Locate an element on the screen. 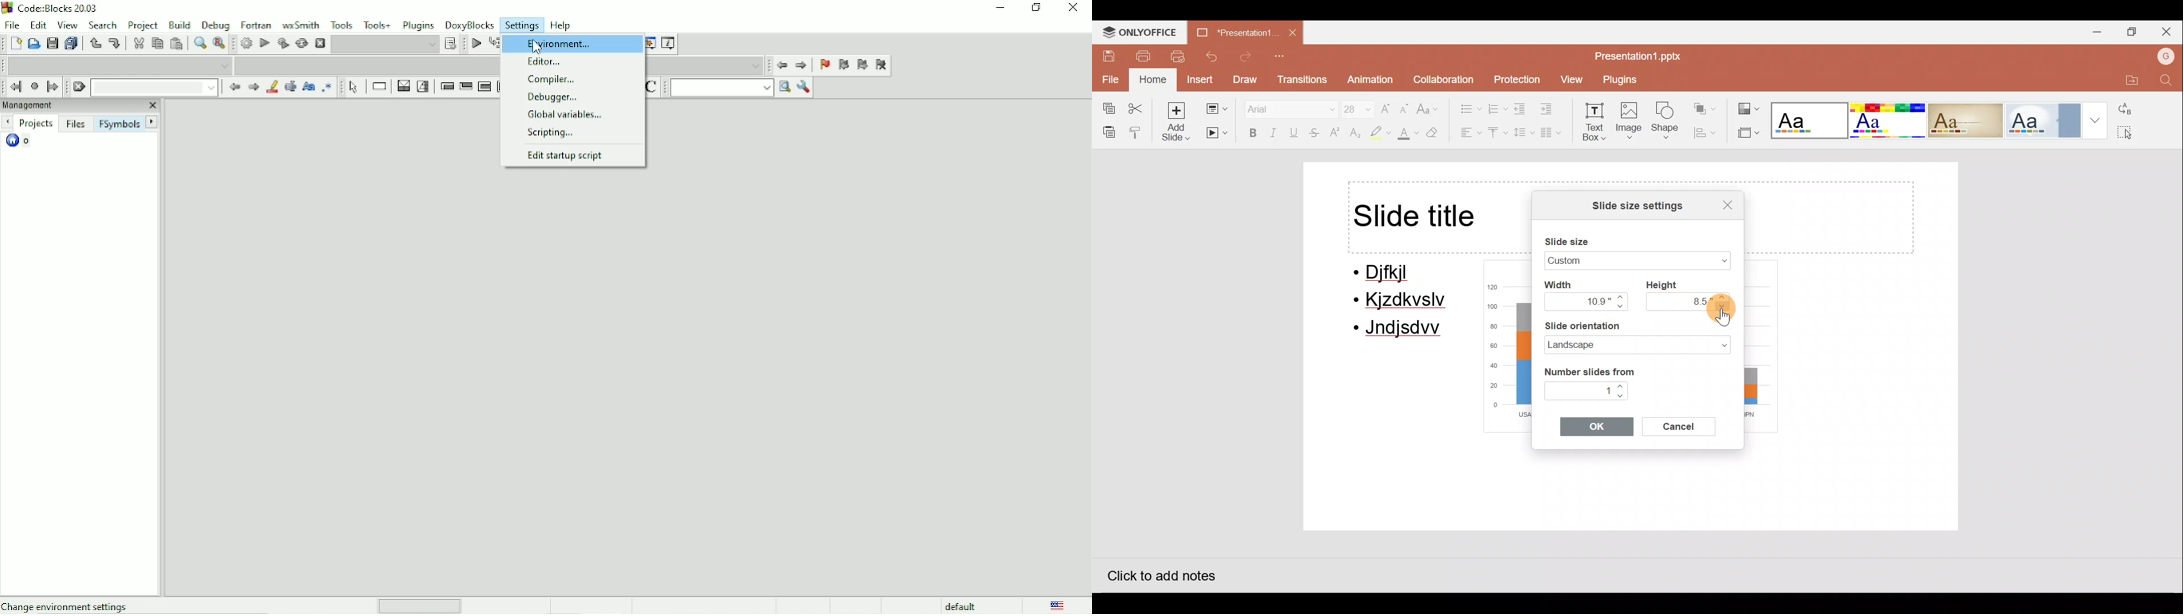 This screenshot has width=2184, height=616. Next is located at coordinates (252, 86).